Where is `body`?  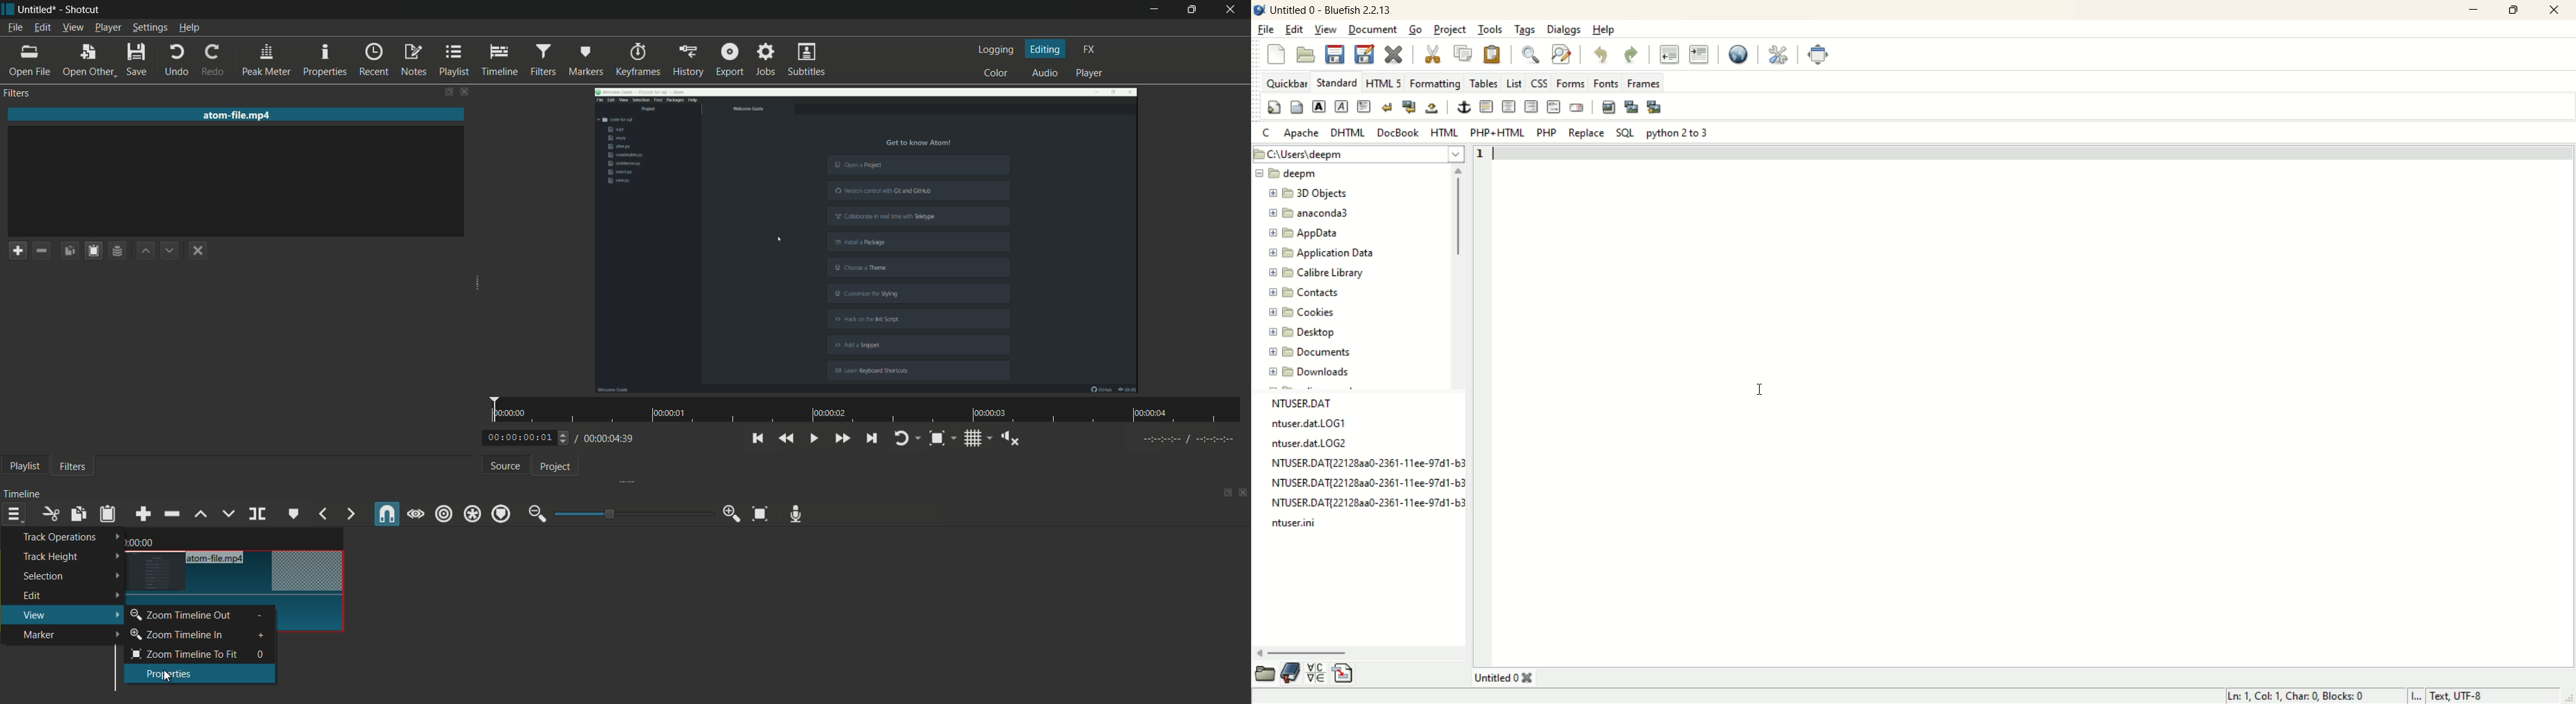 body is located at coordinates (1298, 107).